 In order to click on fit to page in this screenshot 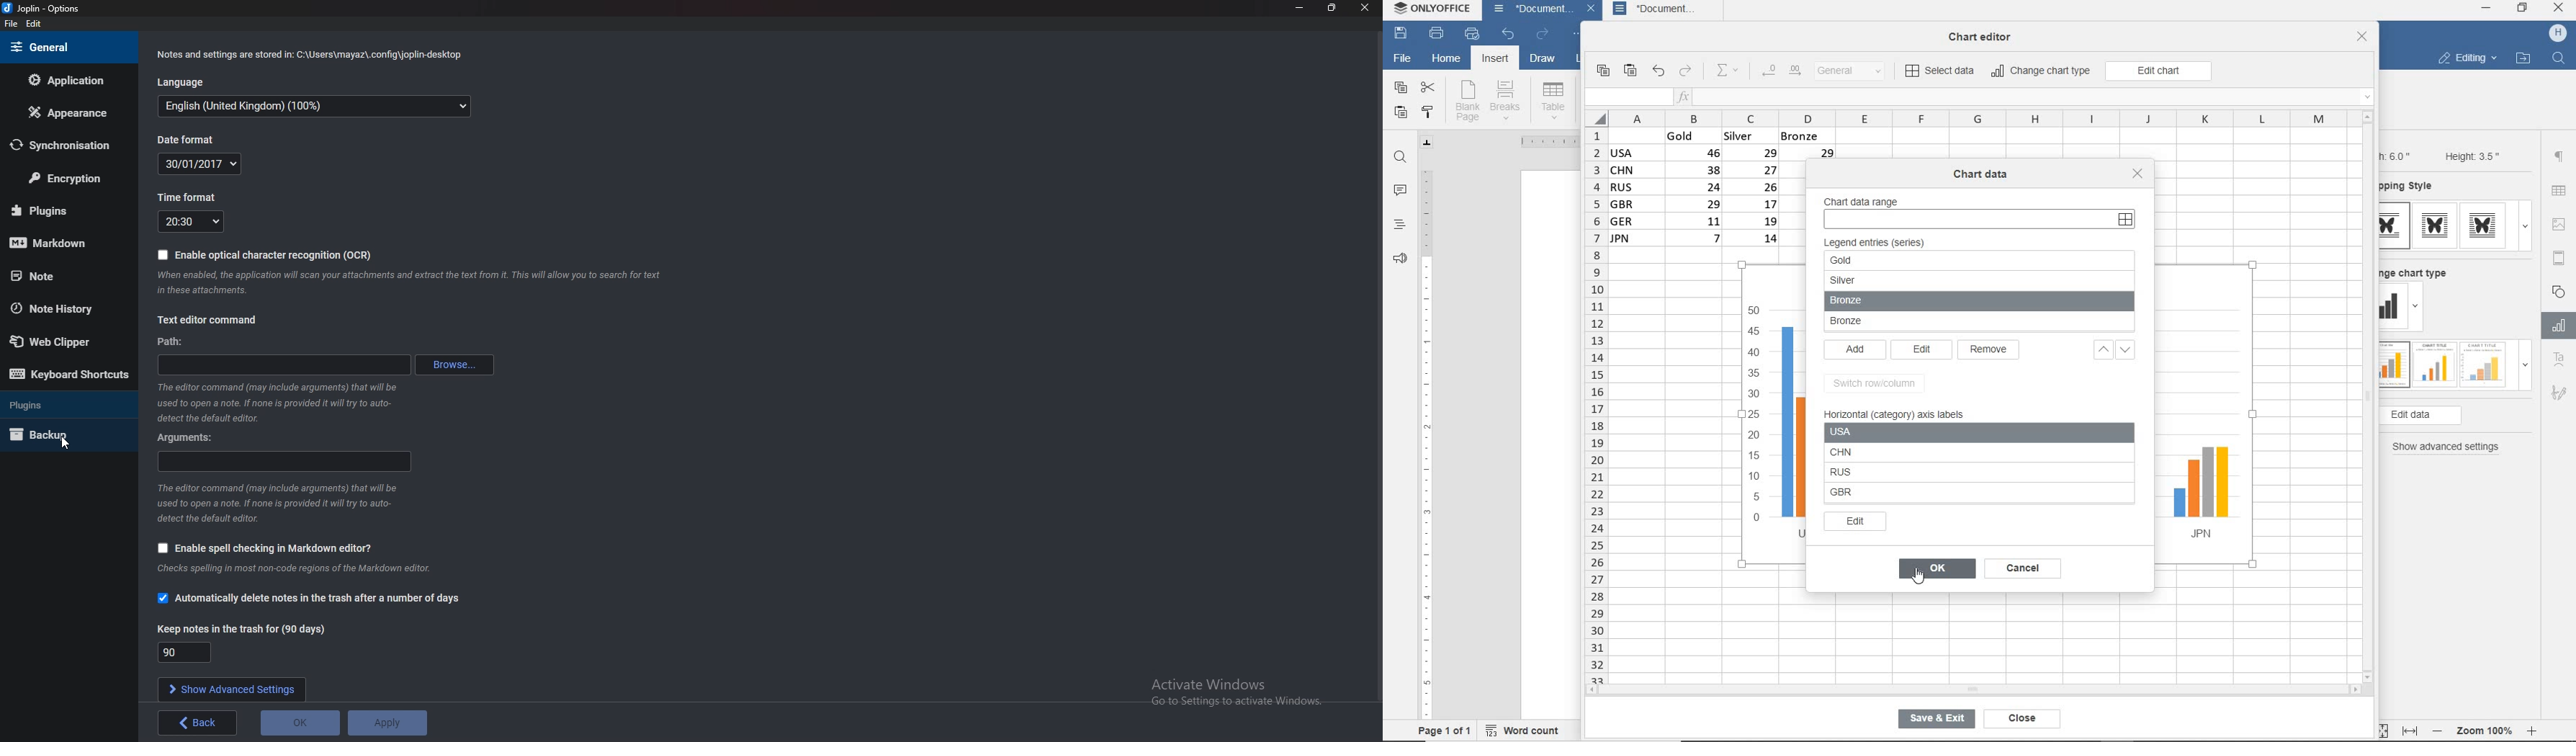, I will do `click(2380, 730)`.